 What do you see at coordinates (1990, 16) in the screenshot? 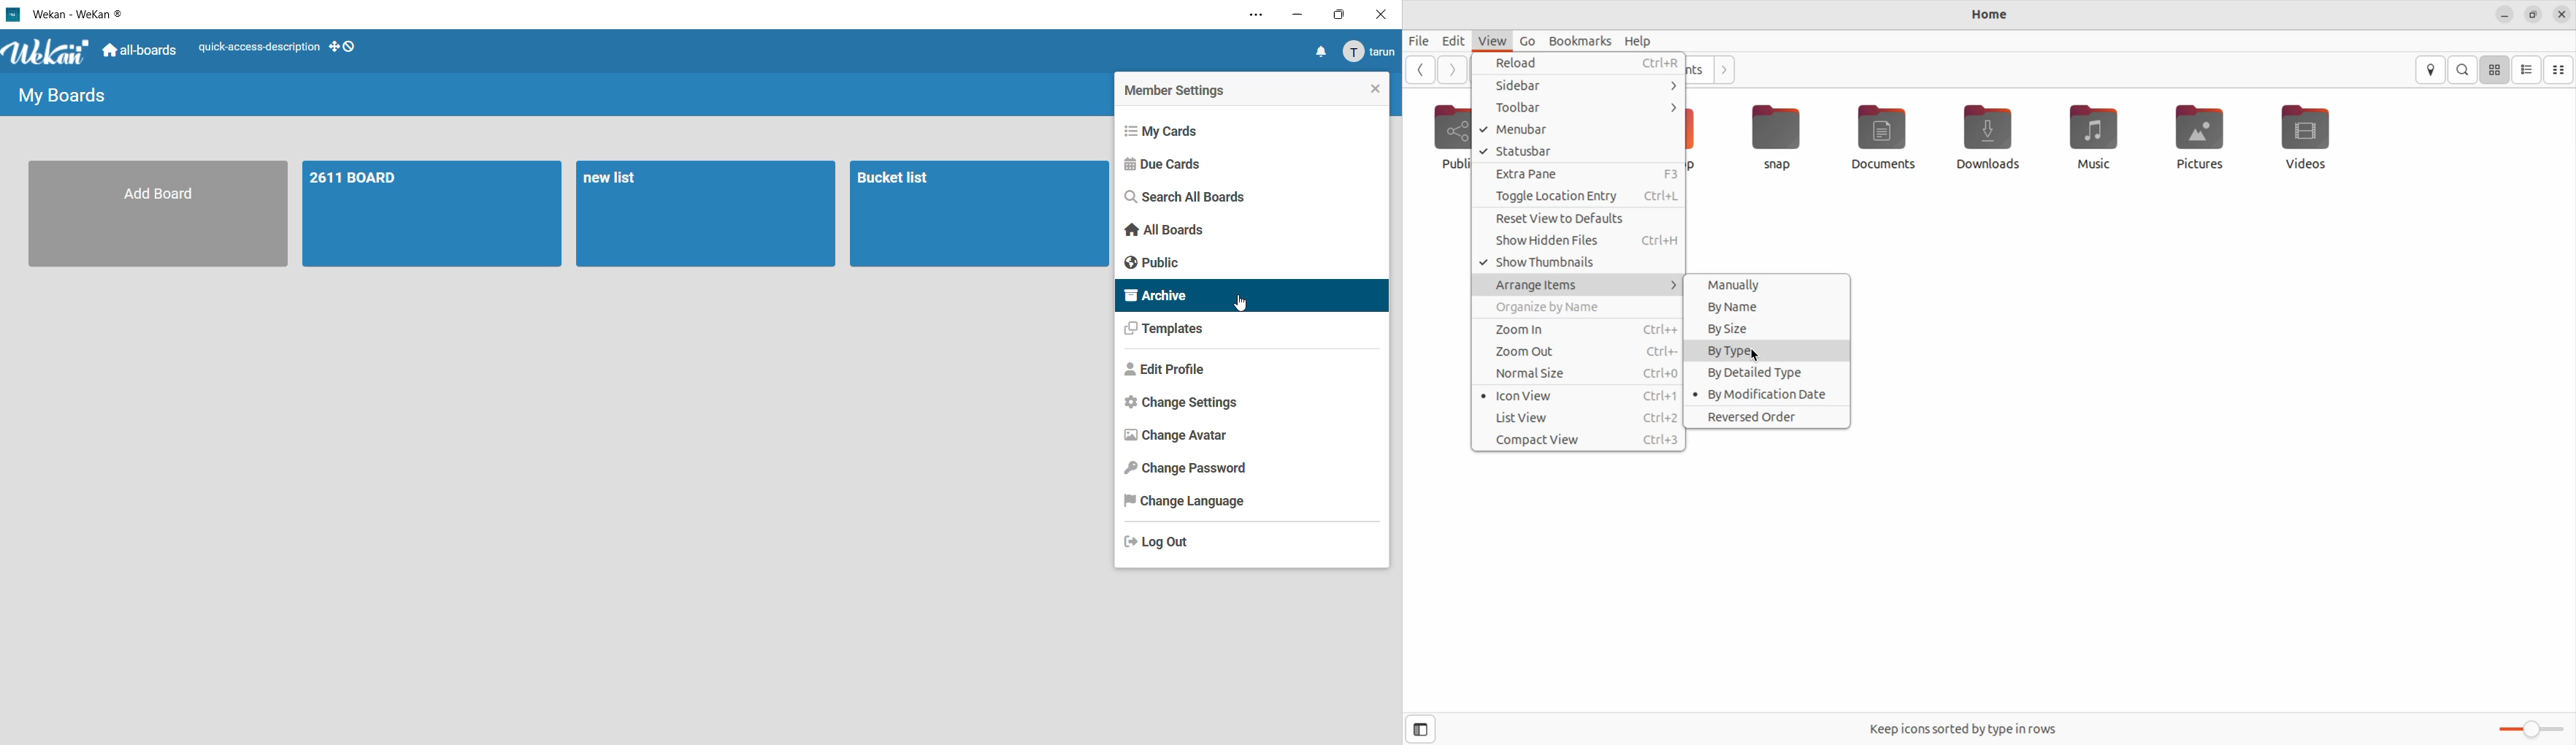
I see `Home` at bounding box center [1990, 16].